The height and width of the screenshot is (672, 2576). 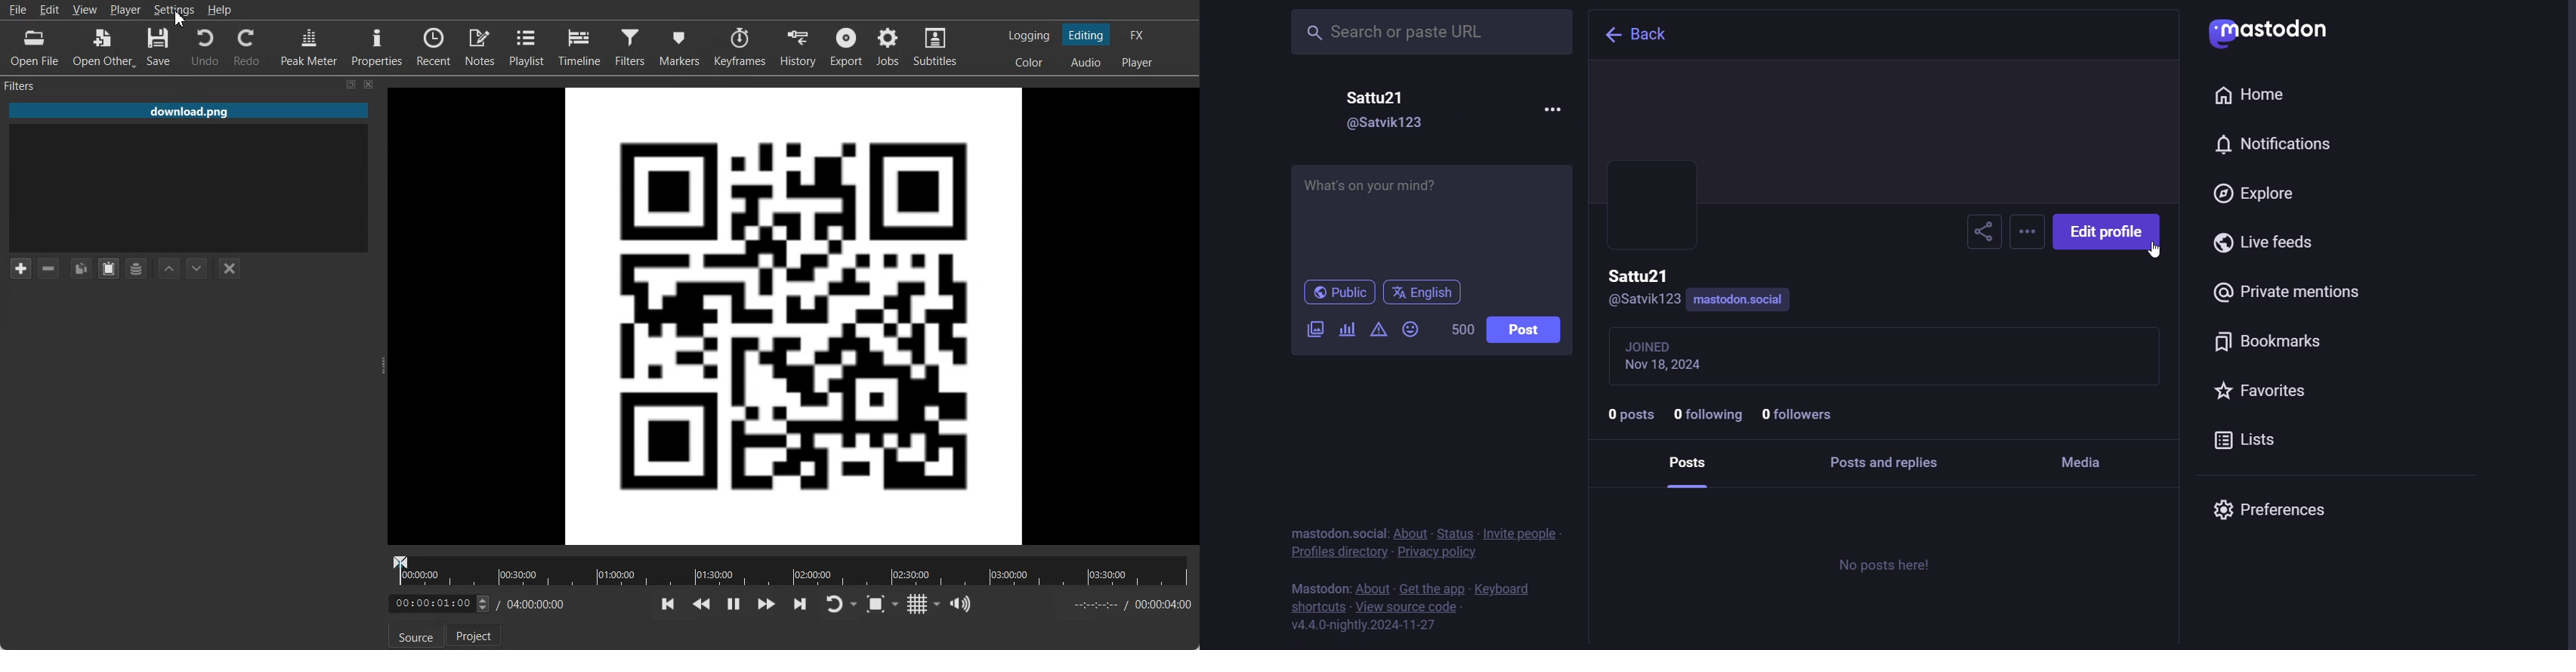 I want to click on File name, so click(x=189, y=107).